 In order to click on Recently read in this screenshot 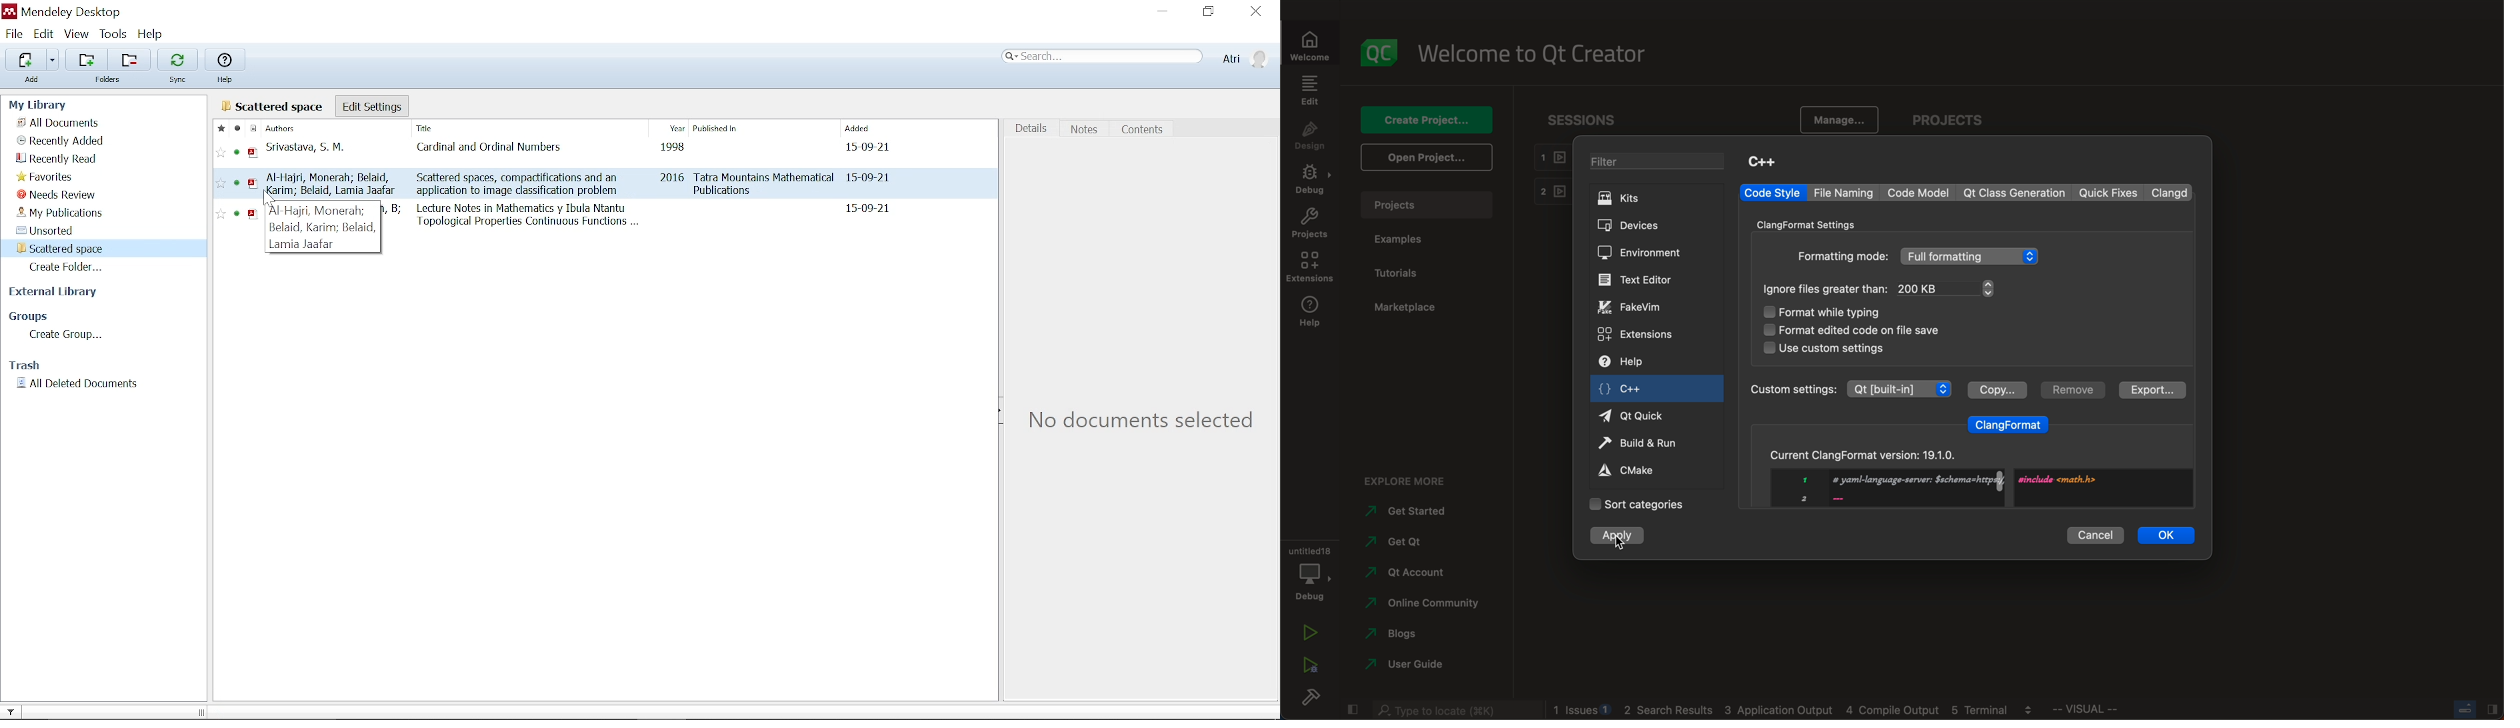, I will do `click(57, 160)`.